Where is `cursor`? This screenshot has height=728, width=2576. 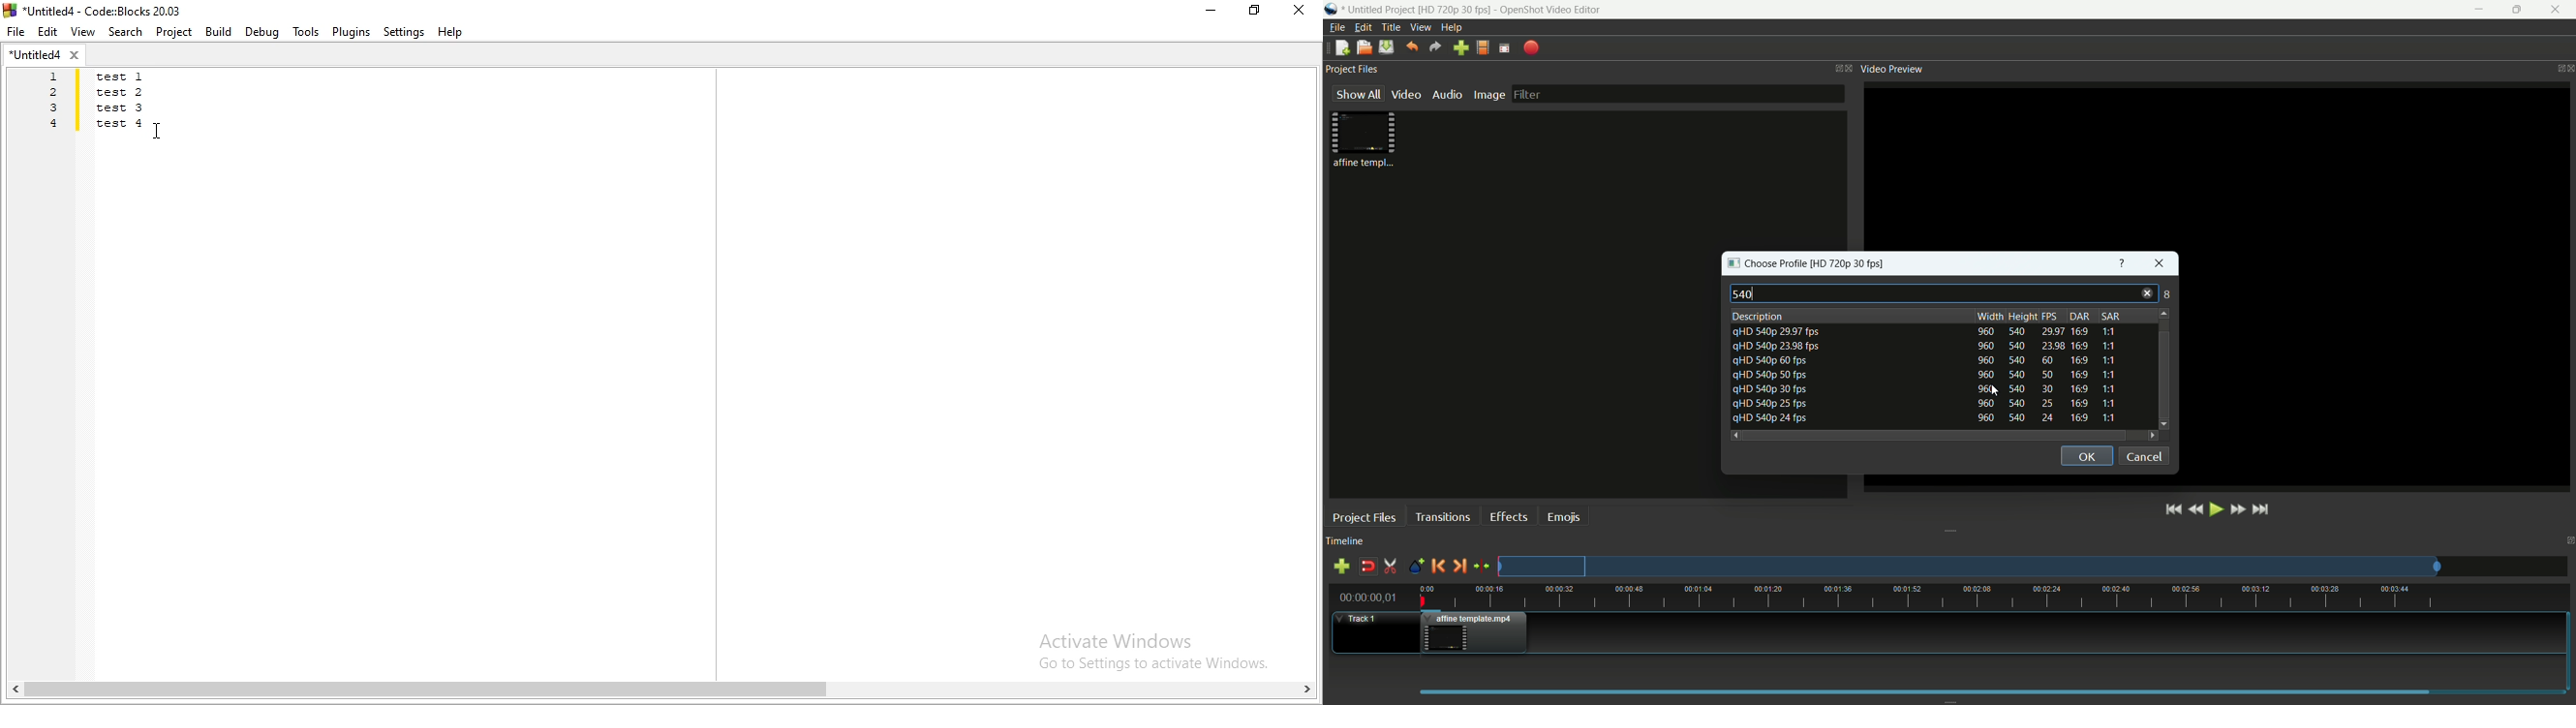 cursor is located at coordinates (159, 131).